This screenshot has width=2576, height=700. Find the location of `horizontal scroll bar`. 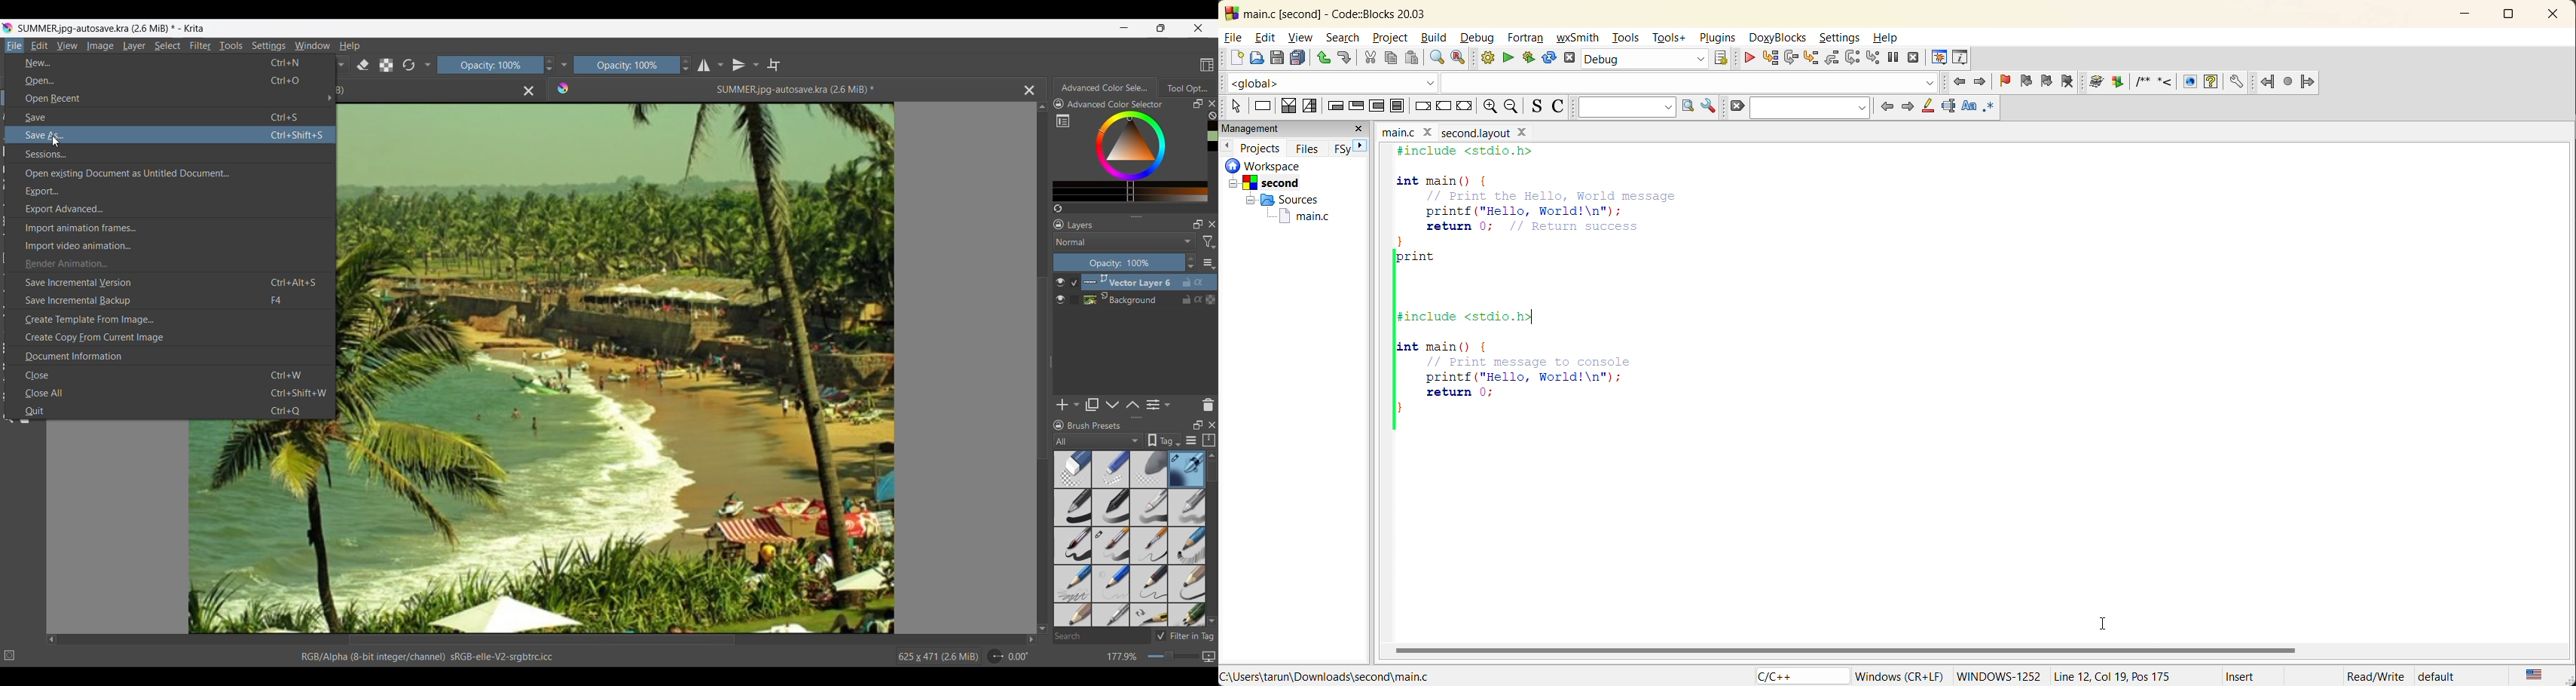

horizontal scroll bar is located at coordinates (1842, 651).